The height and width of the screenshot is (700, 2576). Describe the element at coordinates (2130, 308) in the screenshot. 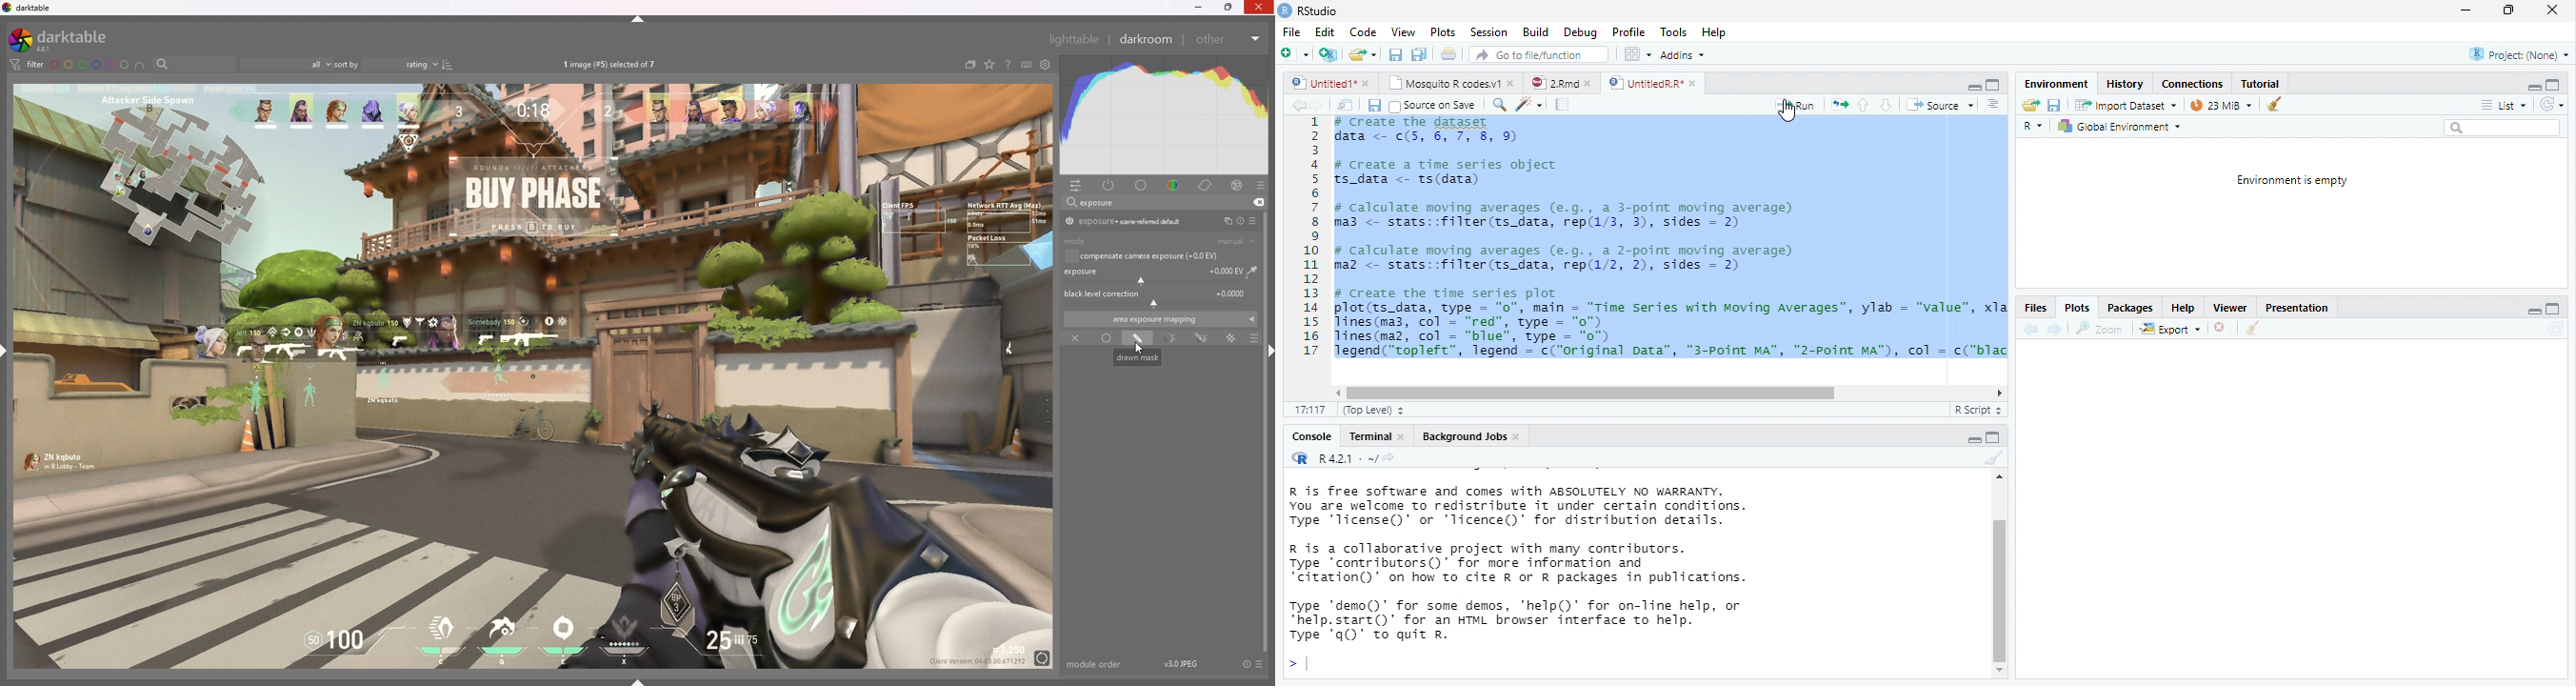

I see `Packages` at that location.